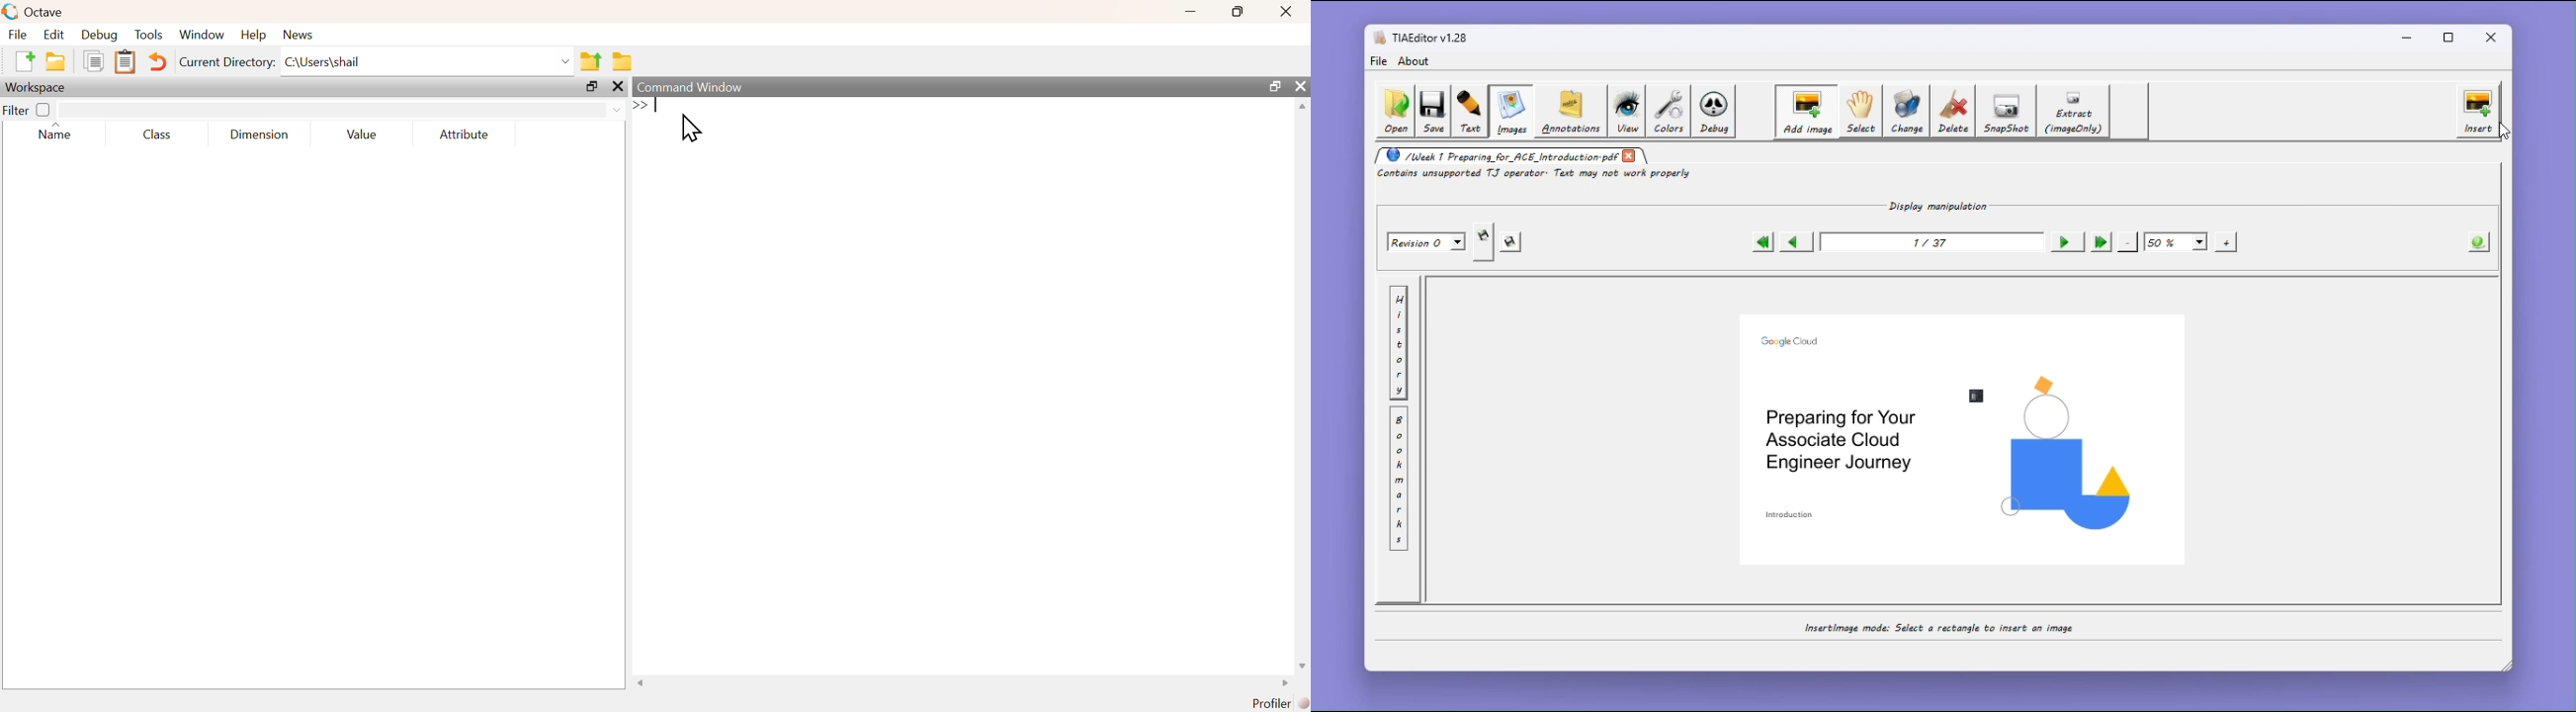  I want to click on Change, so click(1908, 111).